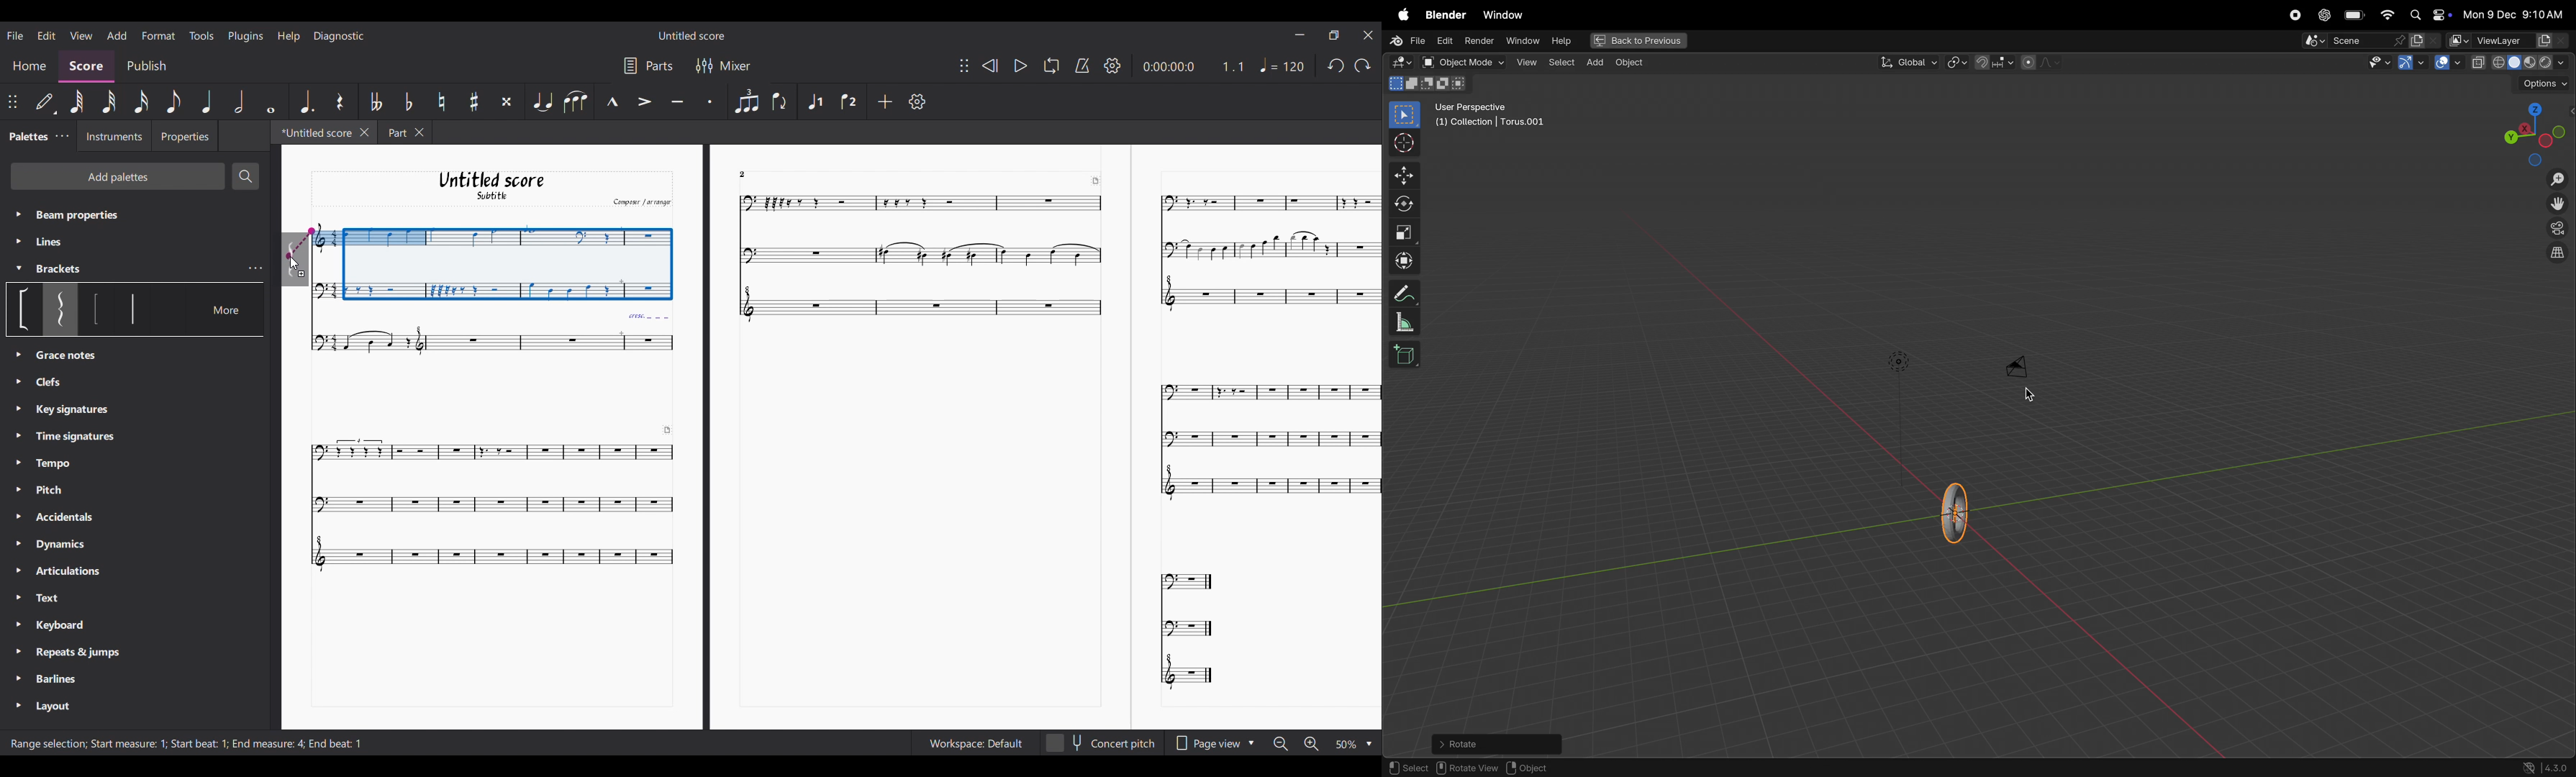 Image resolution: width=2576 pixels, height=784 pixels. I want to click on , so click(15, 707).